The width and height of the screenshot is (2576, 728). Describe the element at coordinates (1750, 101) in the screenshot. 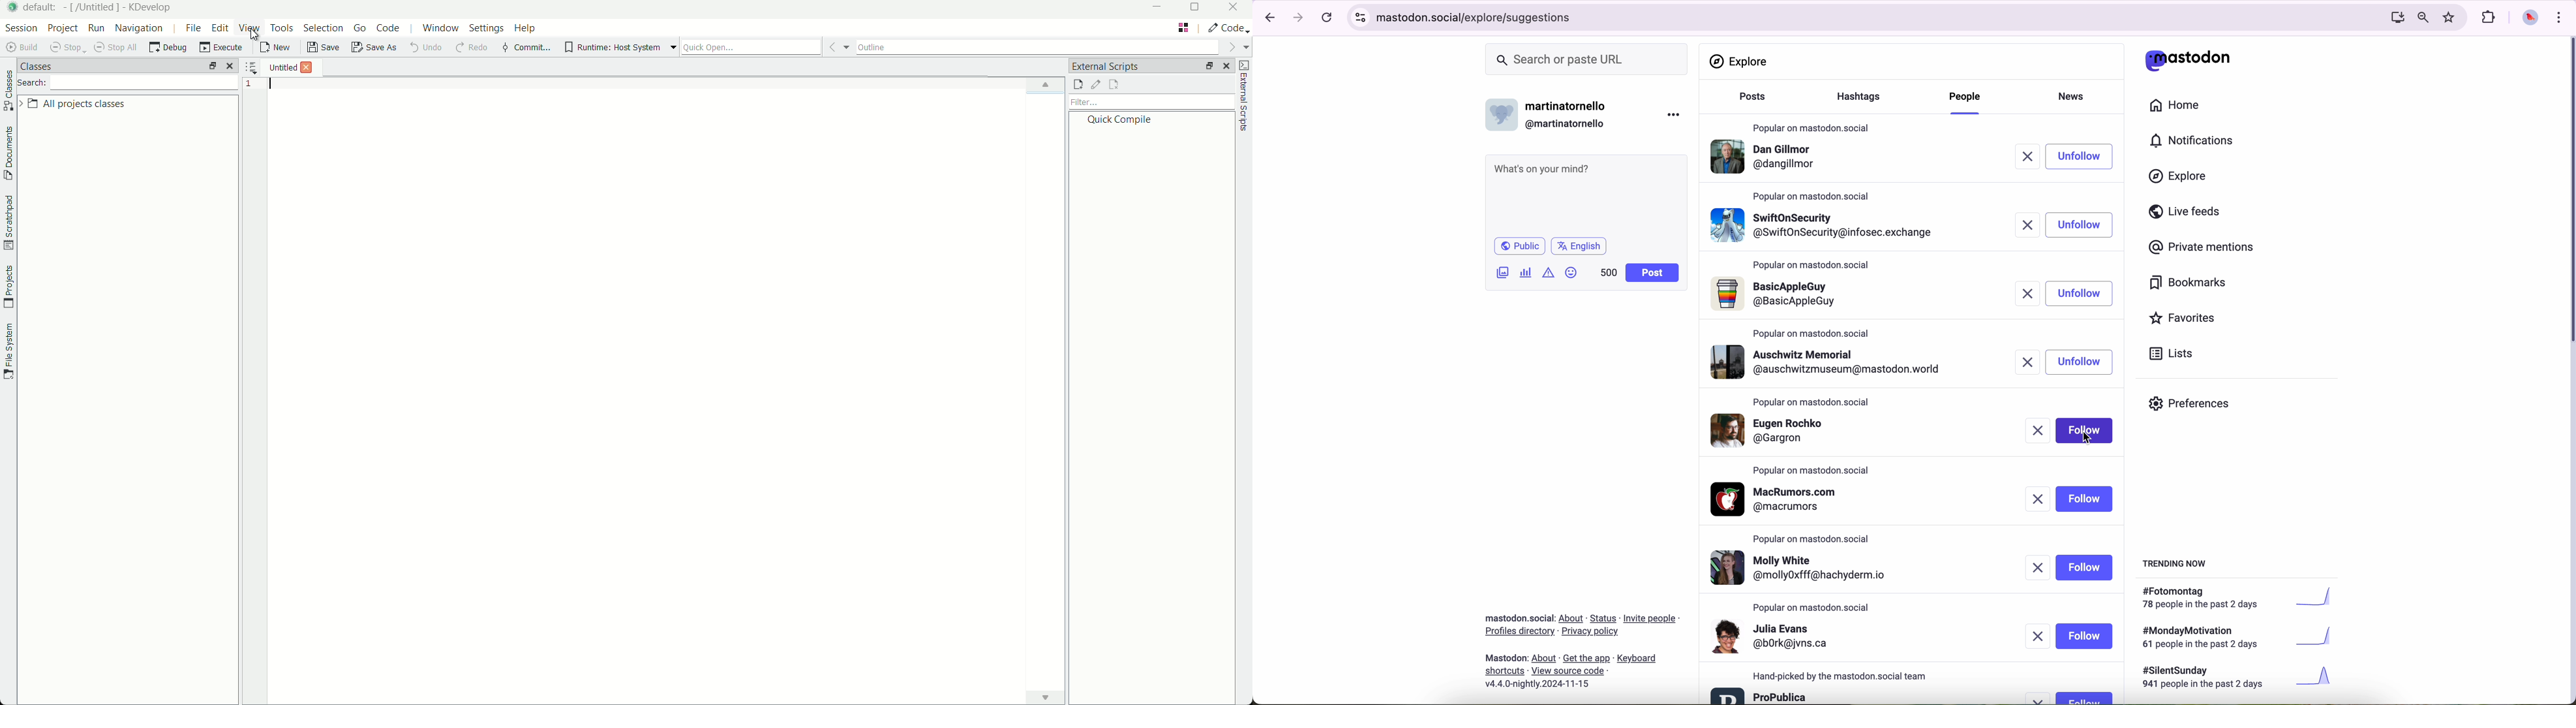

I see `posts` at that location.